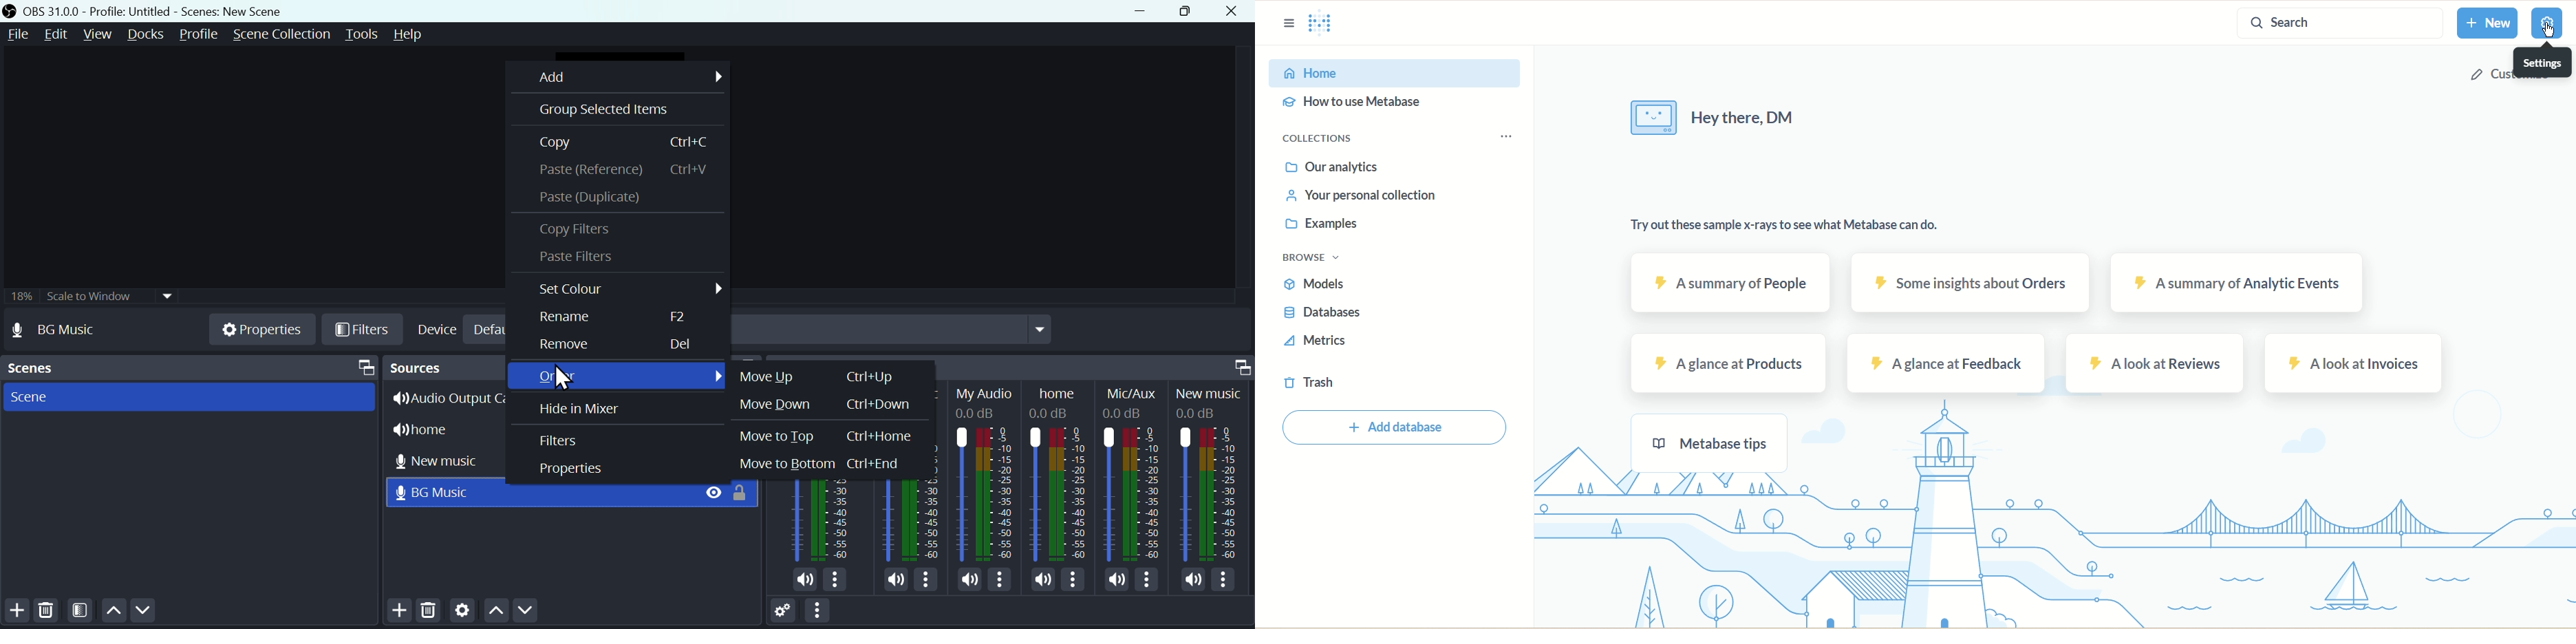 The height and width of the screenshot is (644, 2576). I want to click on Hide in Mixer, so click(579, 407).